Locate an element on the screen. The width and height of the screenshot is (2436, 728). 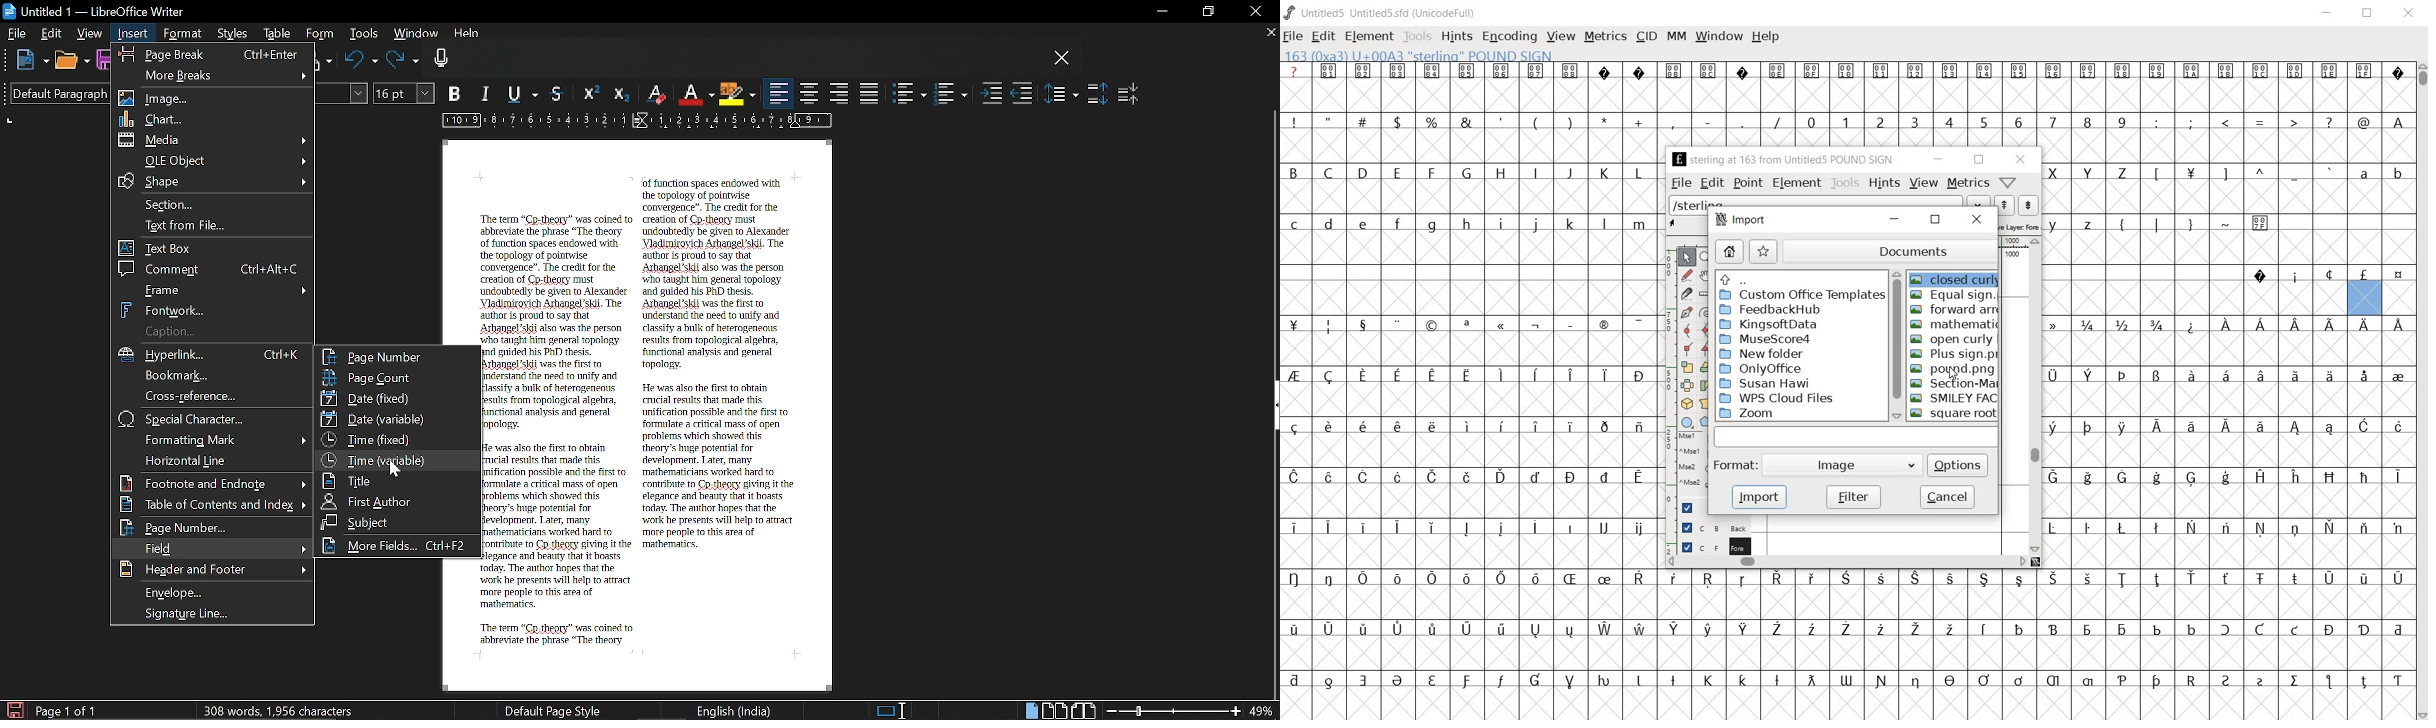
Symbol is located at coordinates (2191, 628).